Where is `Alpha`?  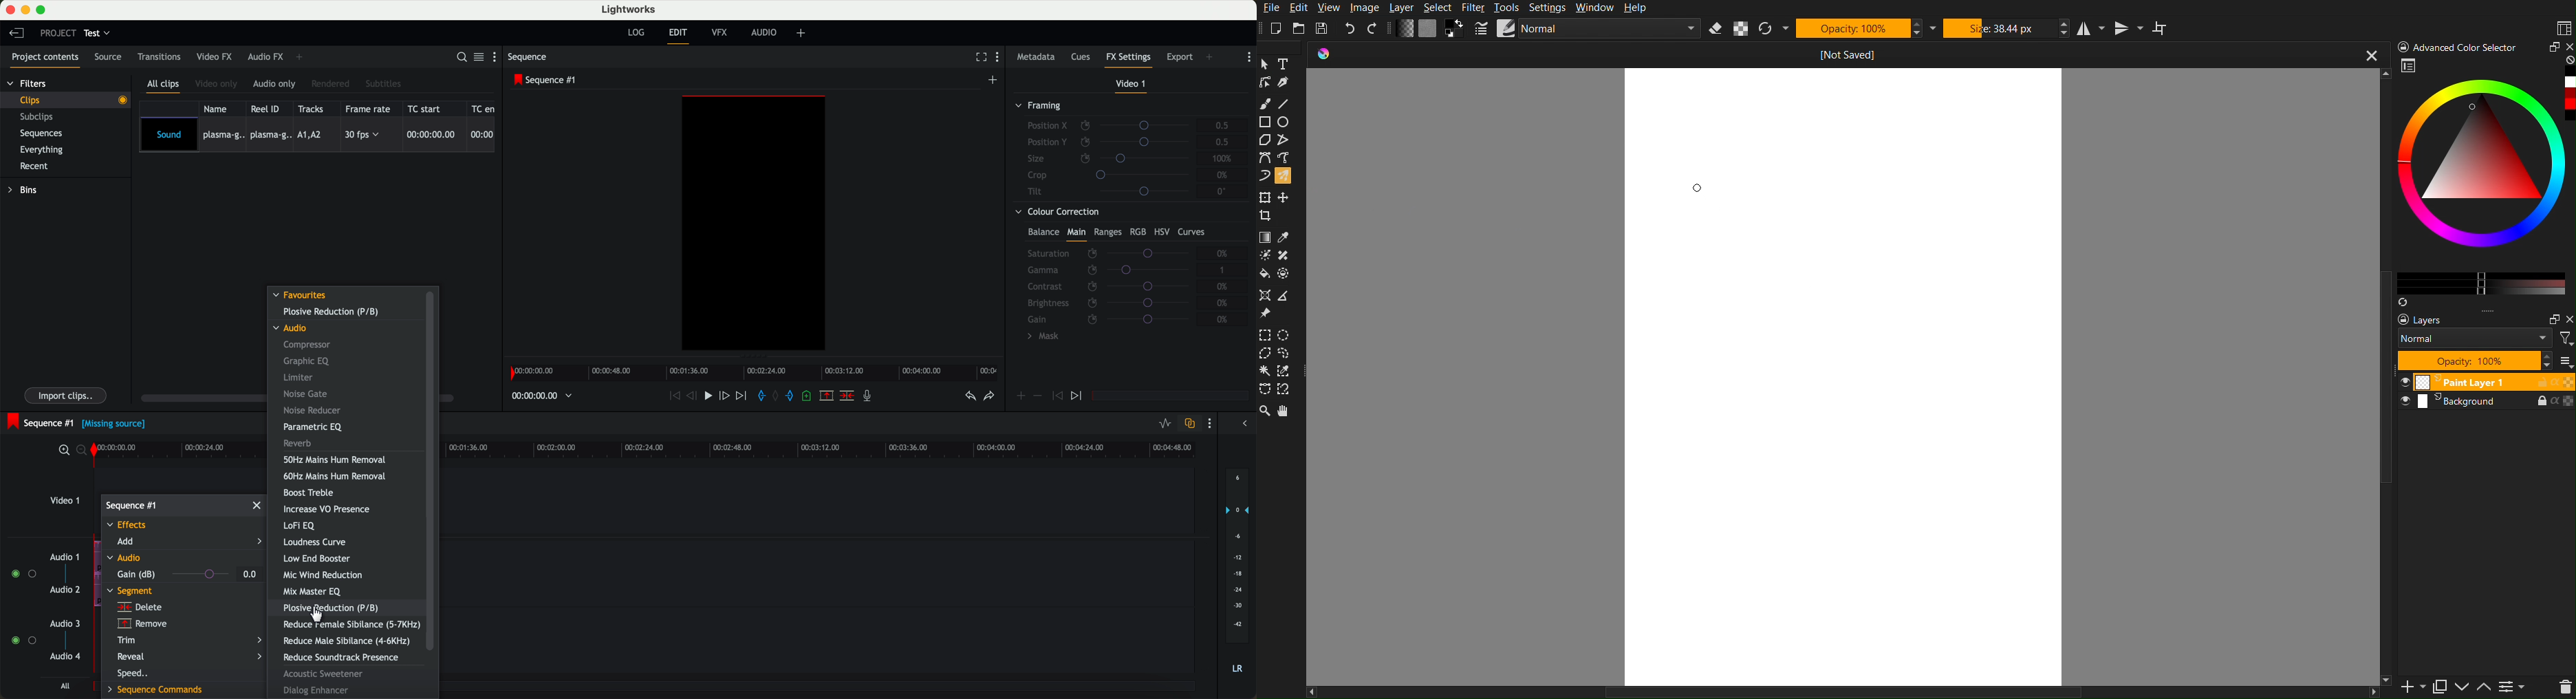
Alpha is located at coordinates (1744, 30).